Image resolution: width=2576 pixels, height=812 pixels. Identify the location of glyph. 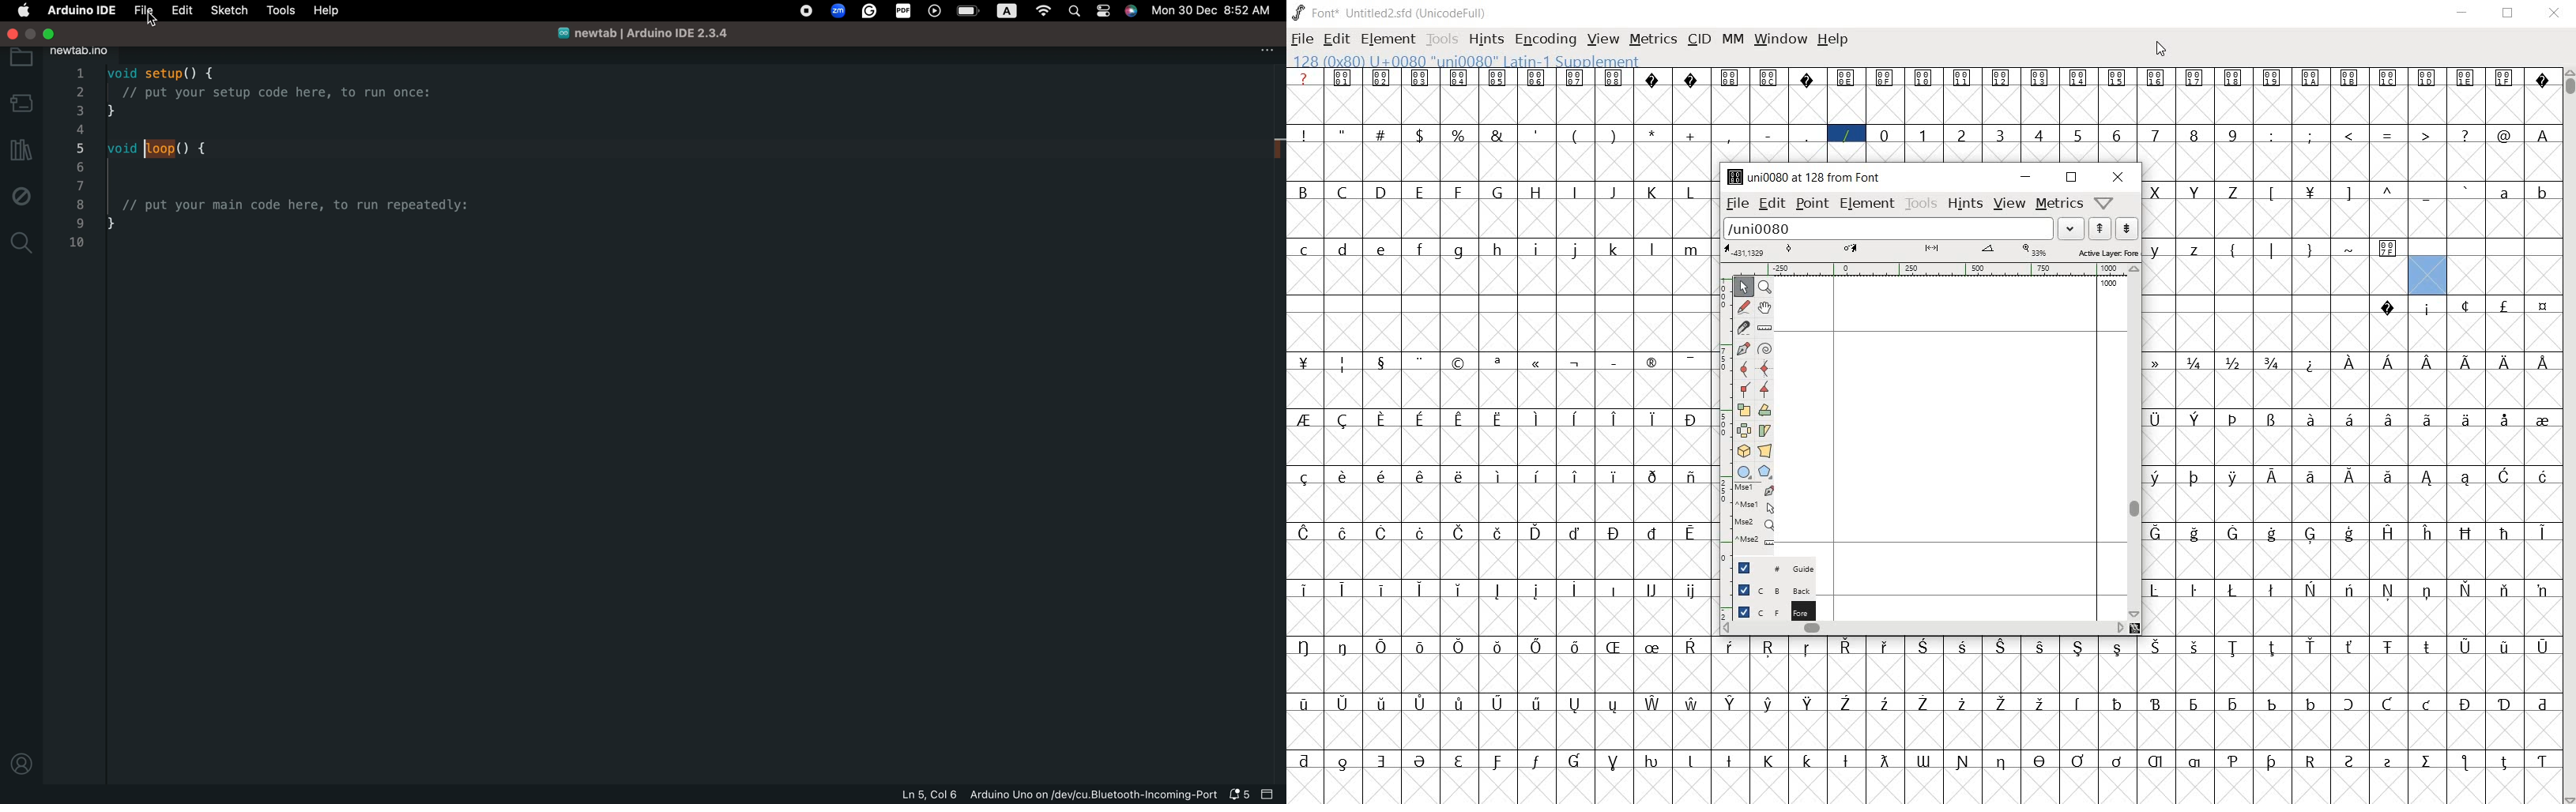
(1381, 191).